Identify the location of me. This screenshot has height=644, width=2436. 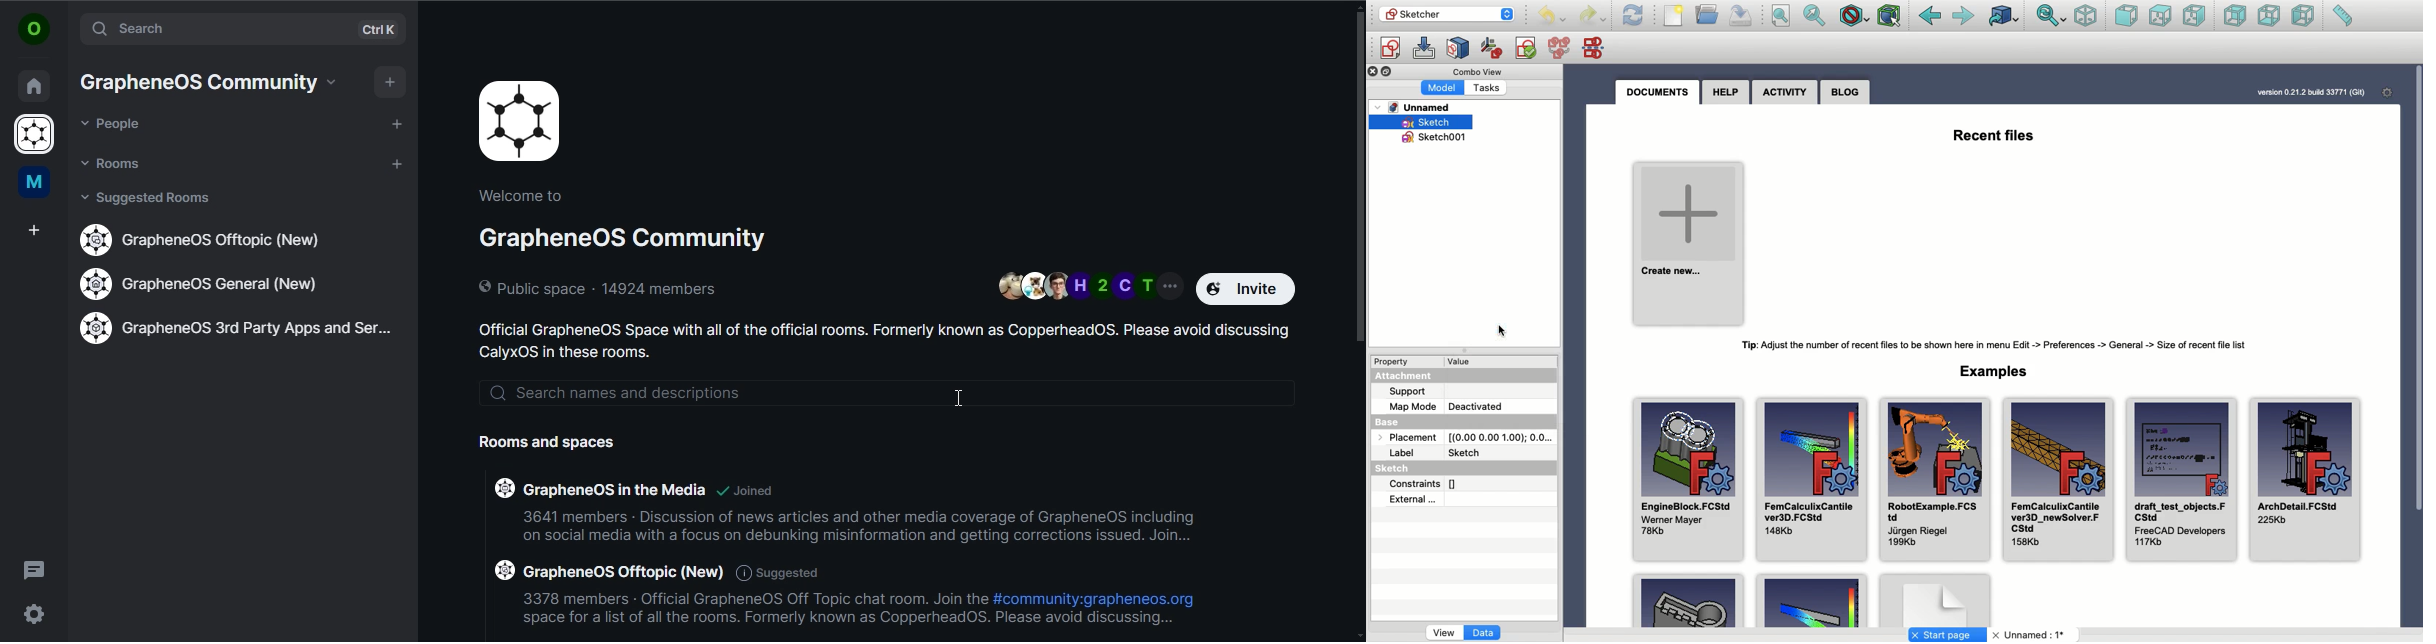
(32, 183).